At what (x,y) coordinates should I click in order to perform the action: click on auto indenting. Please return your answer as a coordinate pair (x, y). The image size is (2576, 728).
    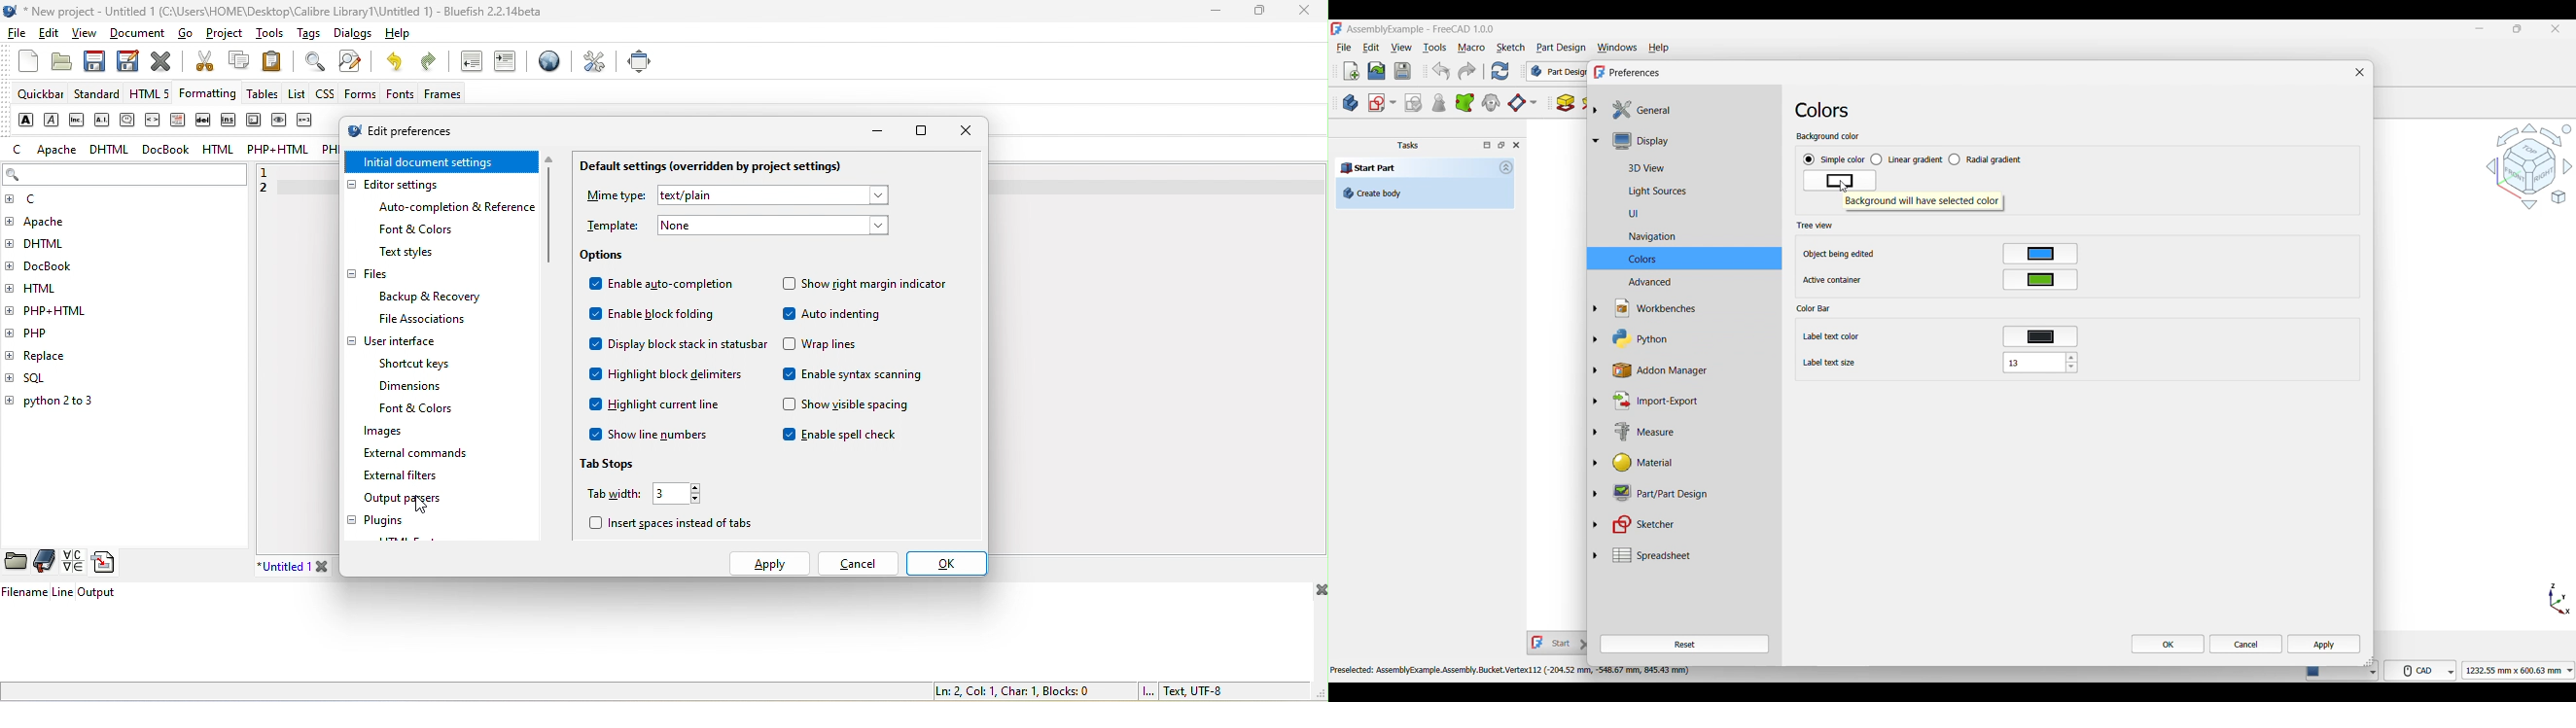
    Looking at the image, I should click on (833, 316).